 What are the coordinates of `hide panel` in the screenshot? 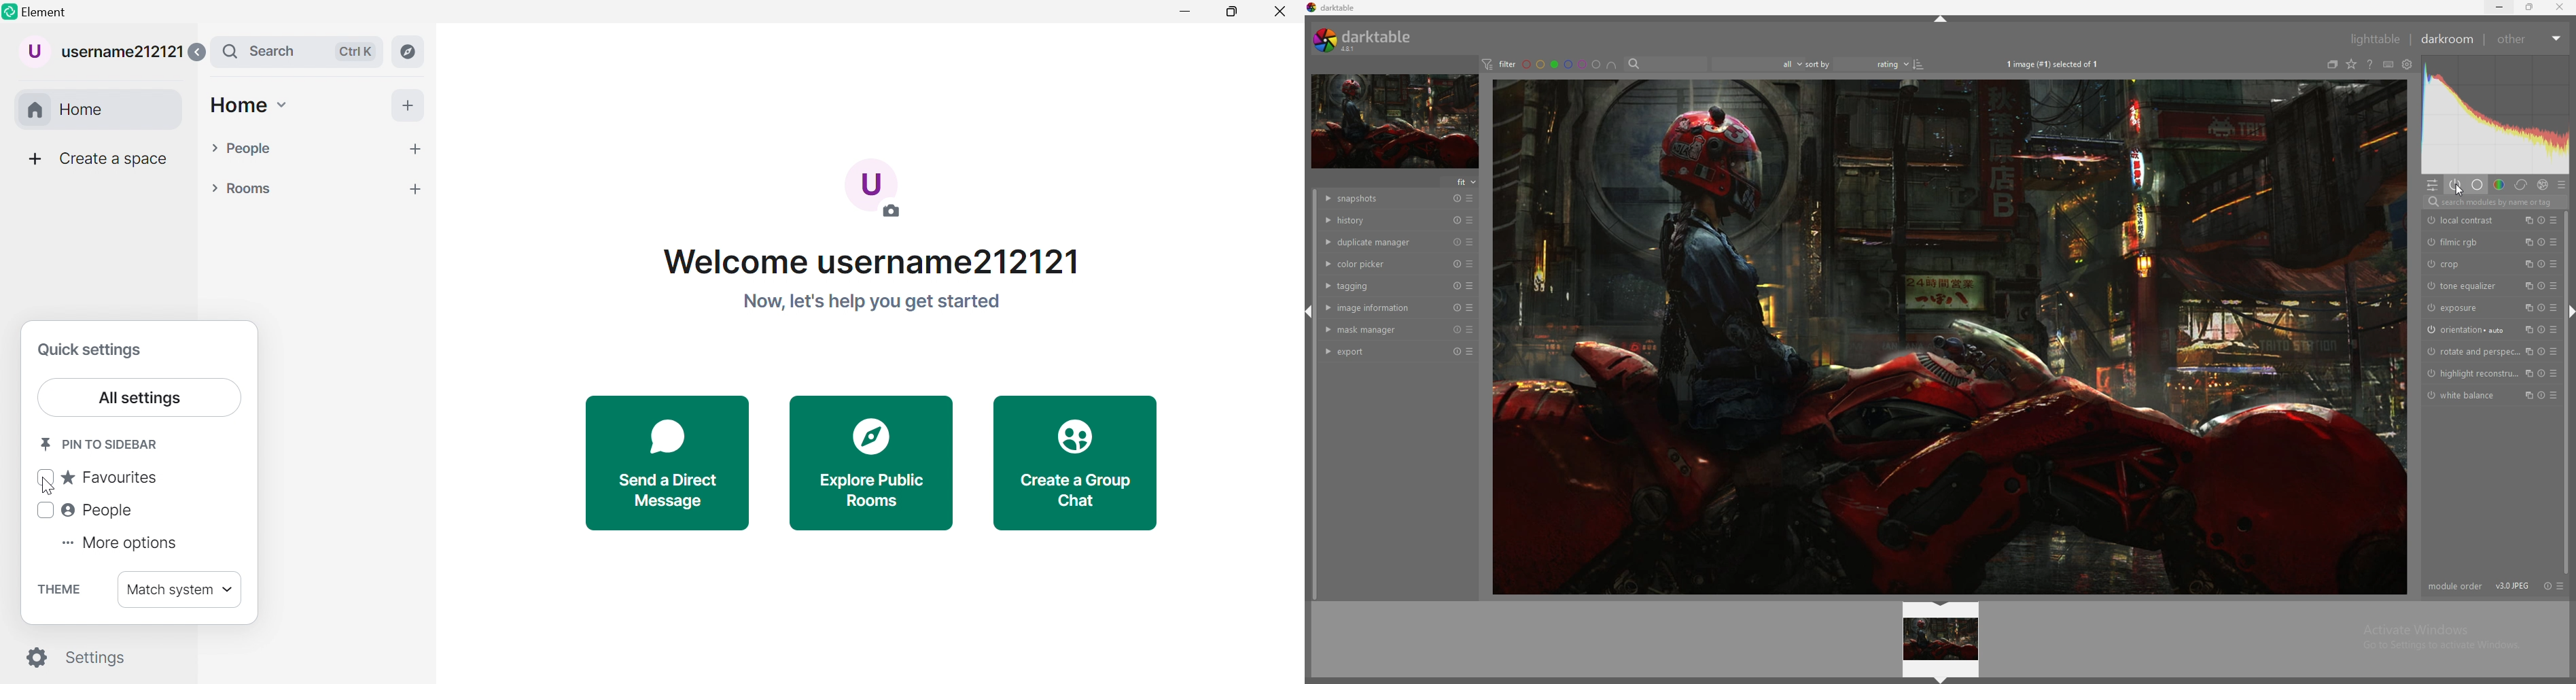 It's located at (1945, 19).